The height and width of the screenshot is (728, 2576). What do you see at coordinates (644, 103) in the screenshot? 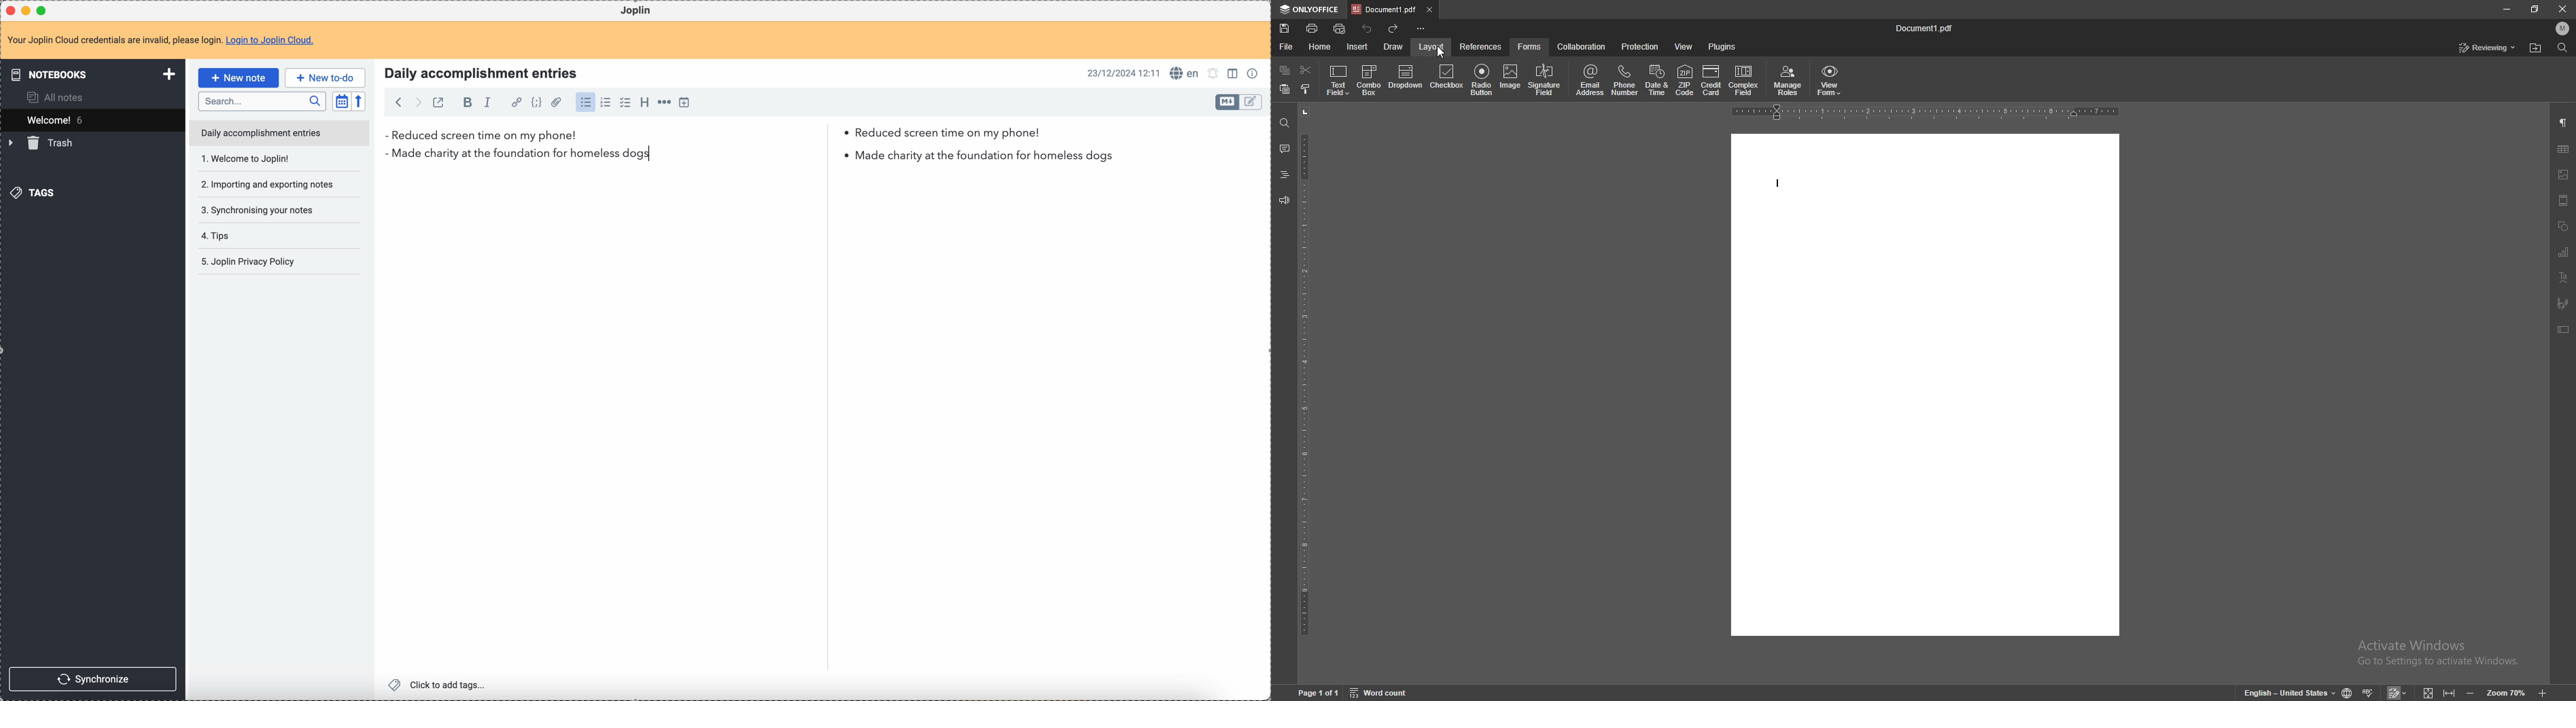
I see `heading` at bounding box center [644, 103].